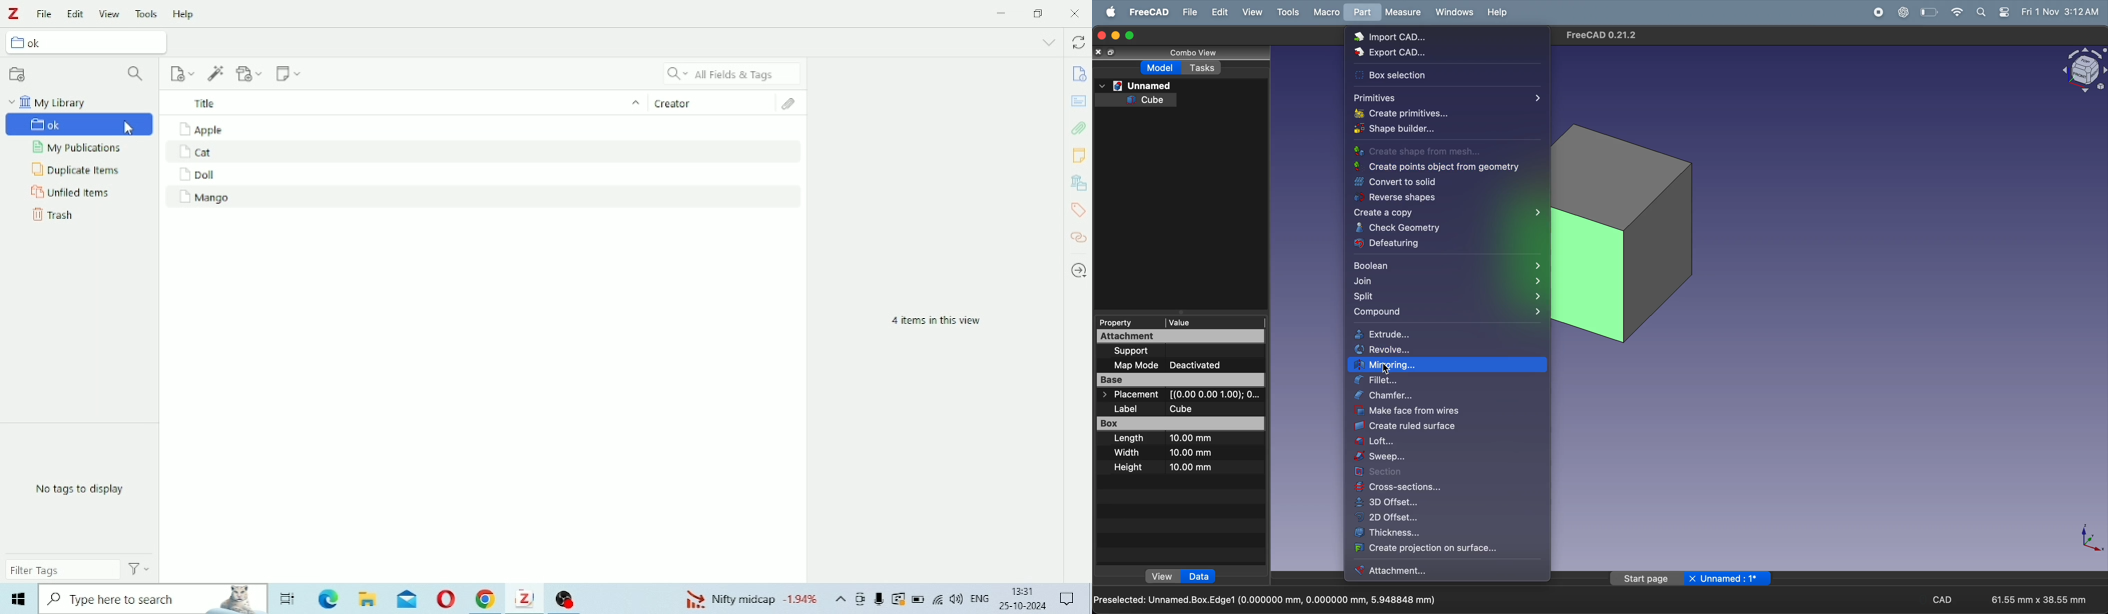 The image size is (2128, 616). I want to click on create projection surface, so click(1442, 549).